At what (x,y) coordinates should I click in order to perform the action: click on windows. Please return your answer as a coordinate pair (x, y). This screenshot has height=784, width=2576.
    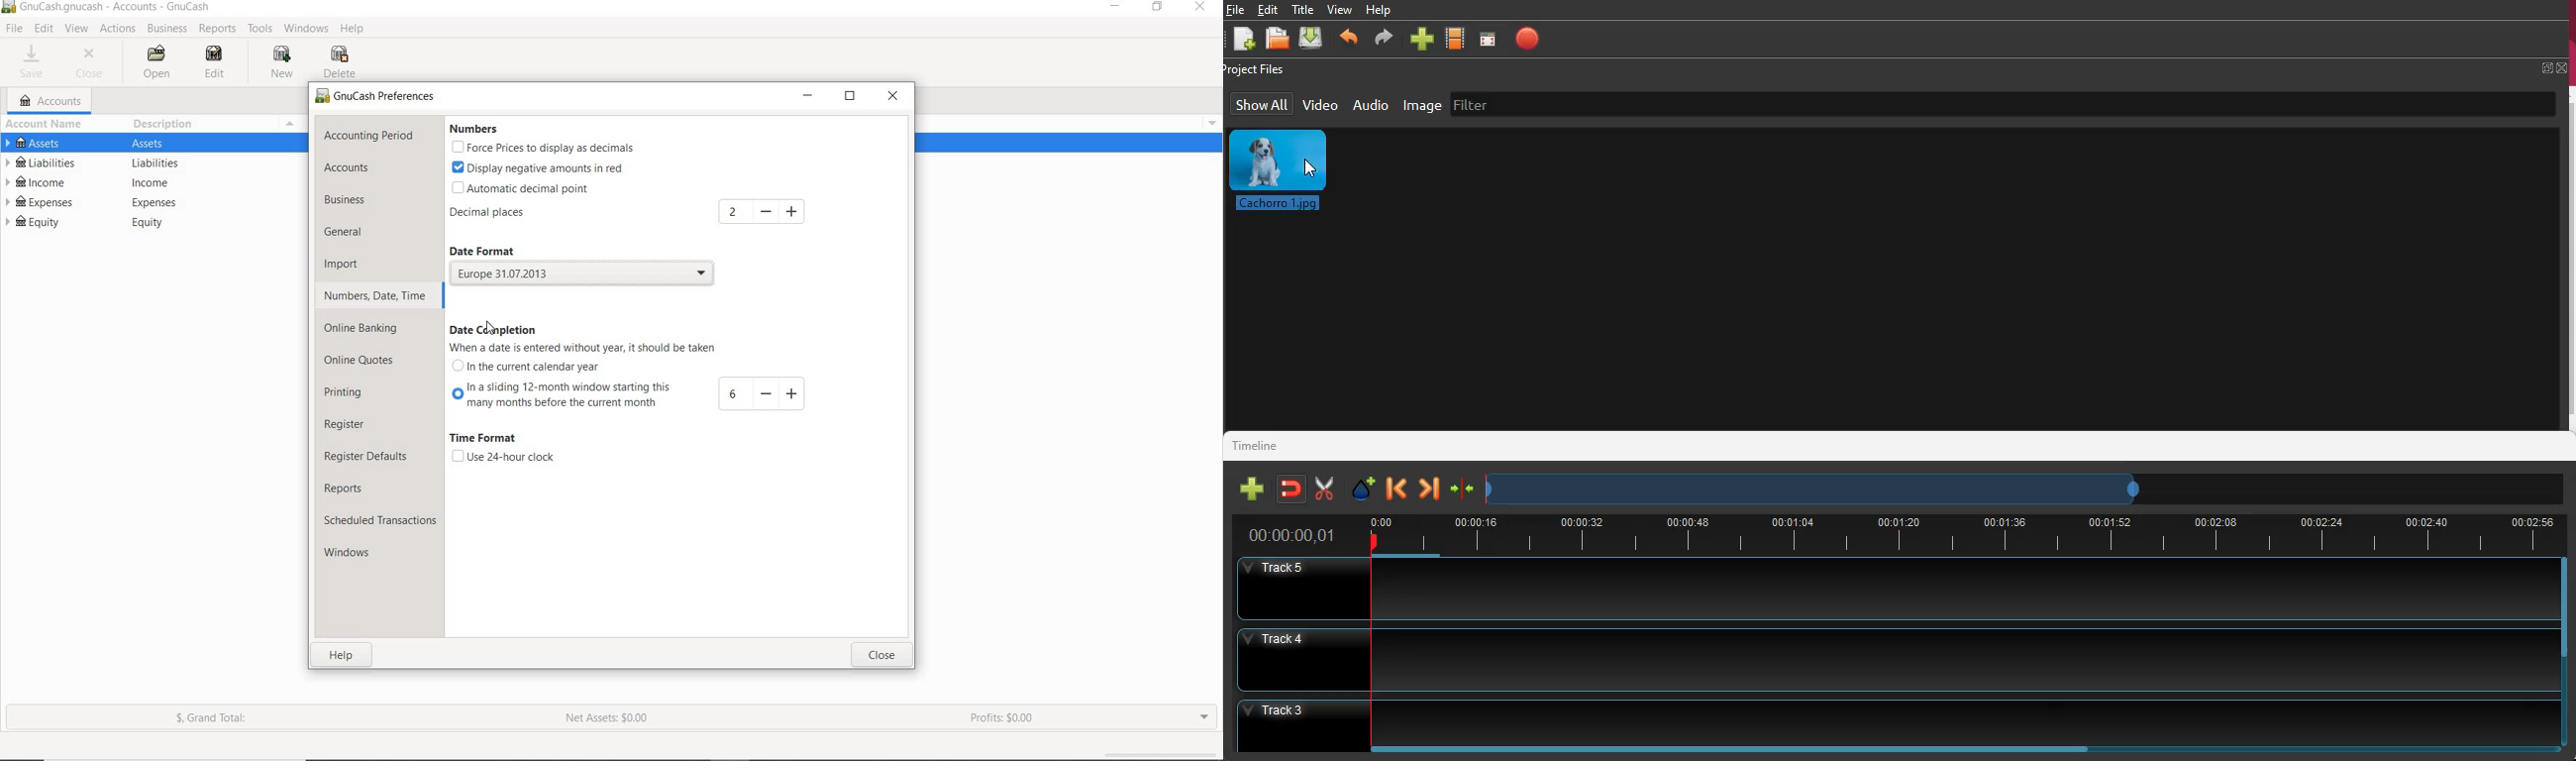
    Looking at the image, I should click on (353, 554).